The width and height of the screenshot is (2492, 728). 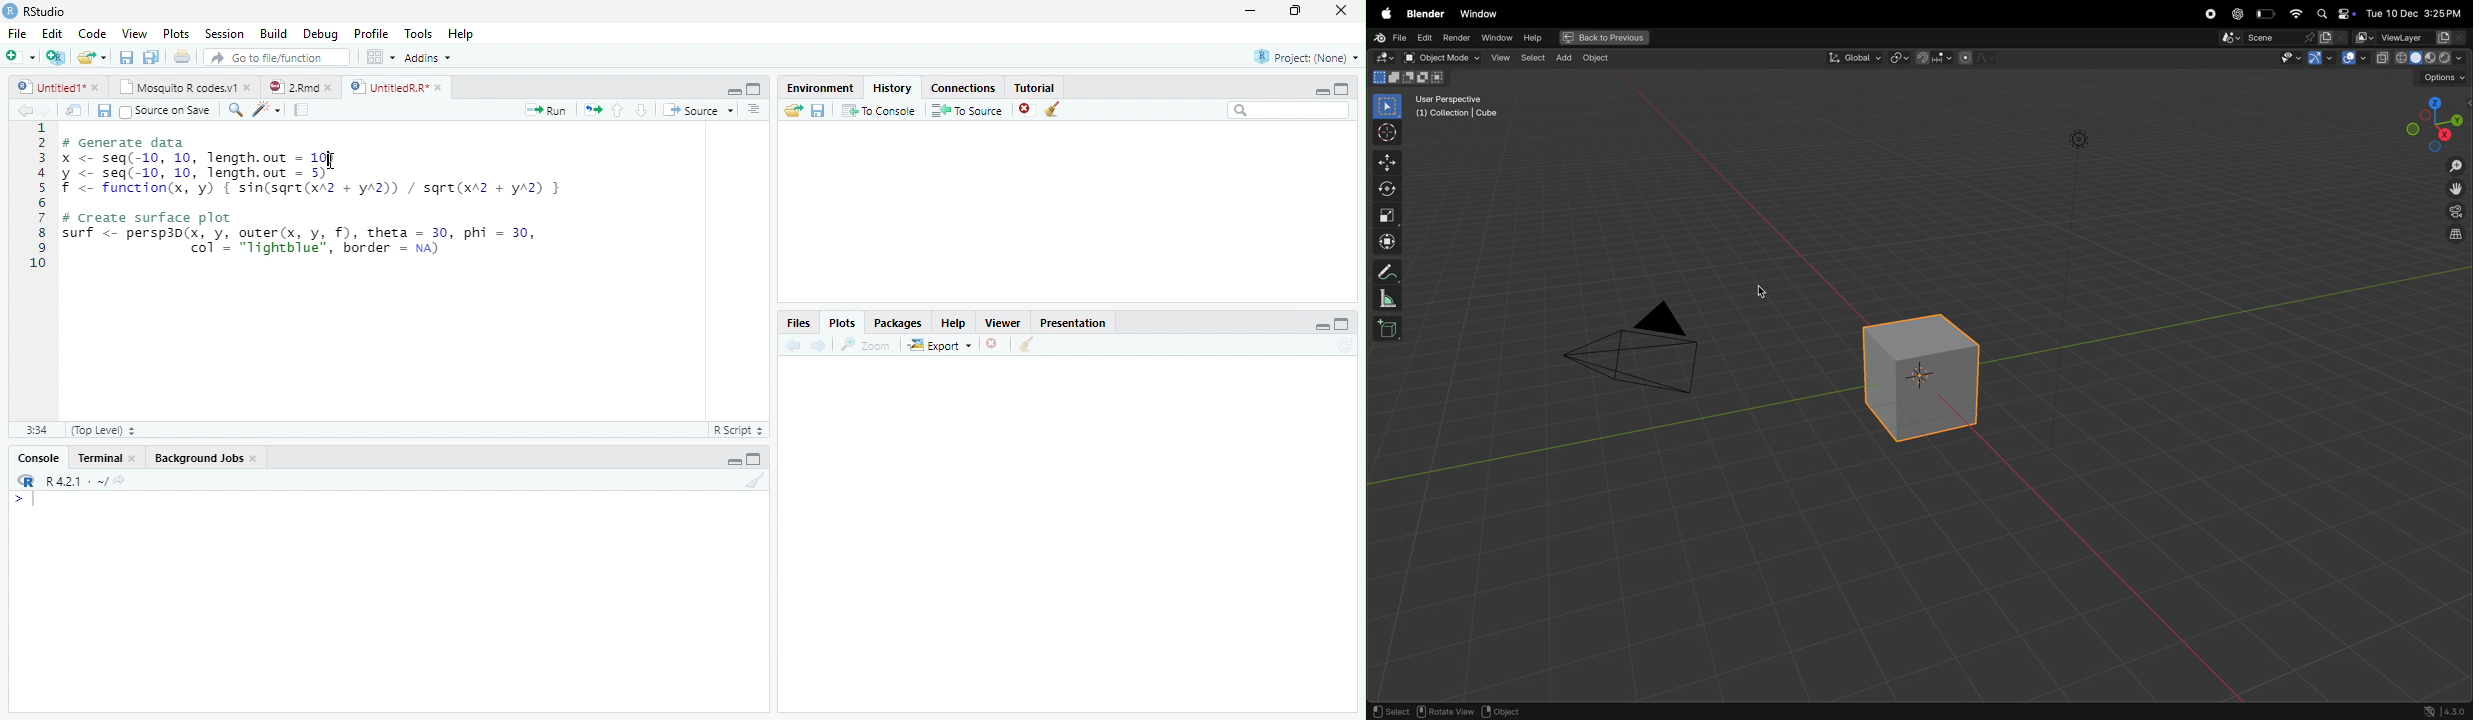 I want to click on To Console, so click(x=879, y=110).